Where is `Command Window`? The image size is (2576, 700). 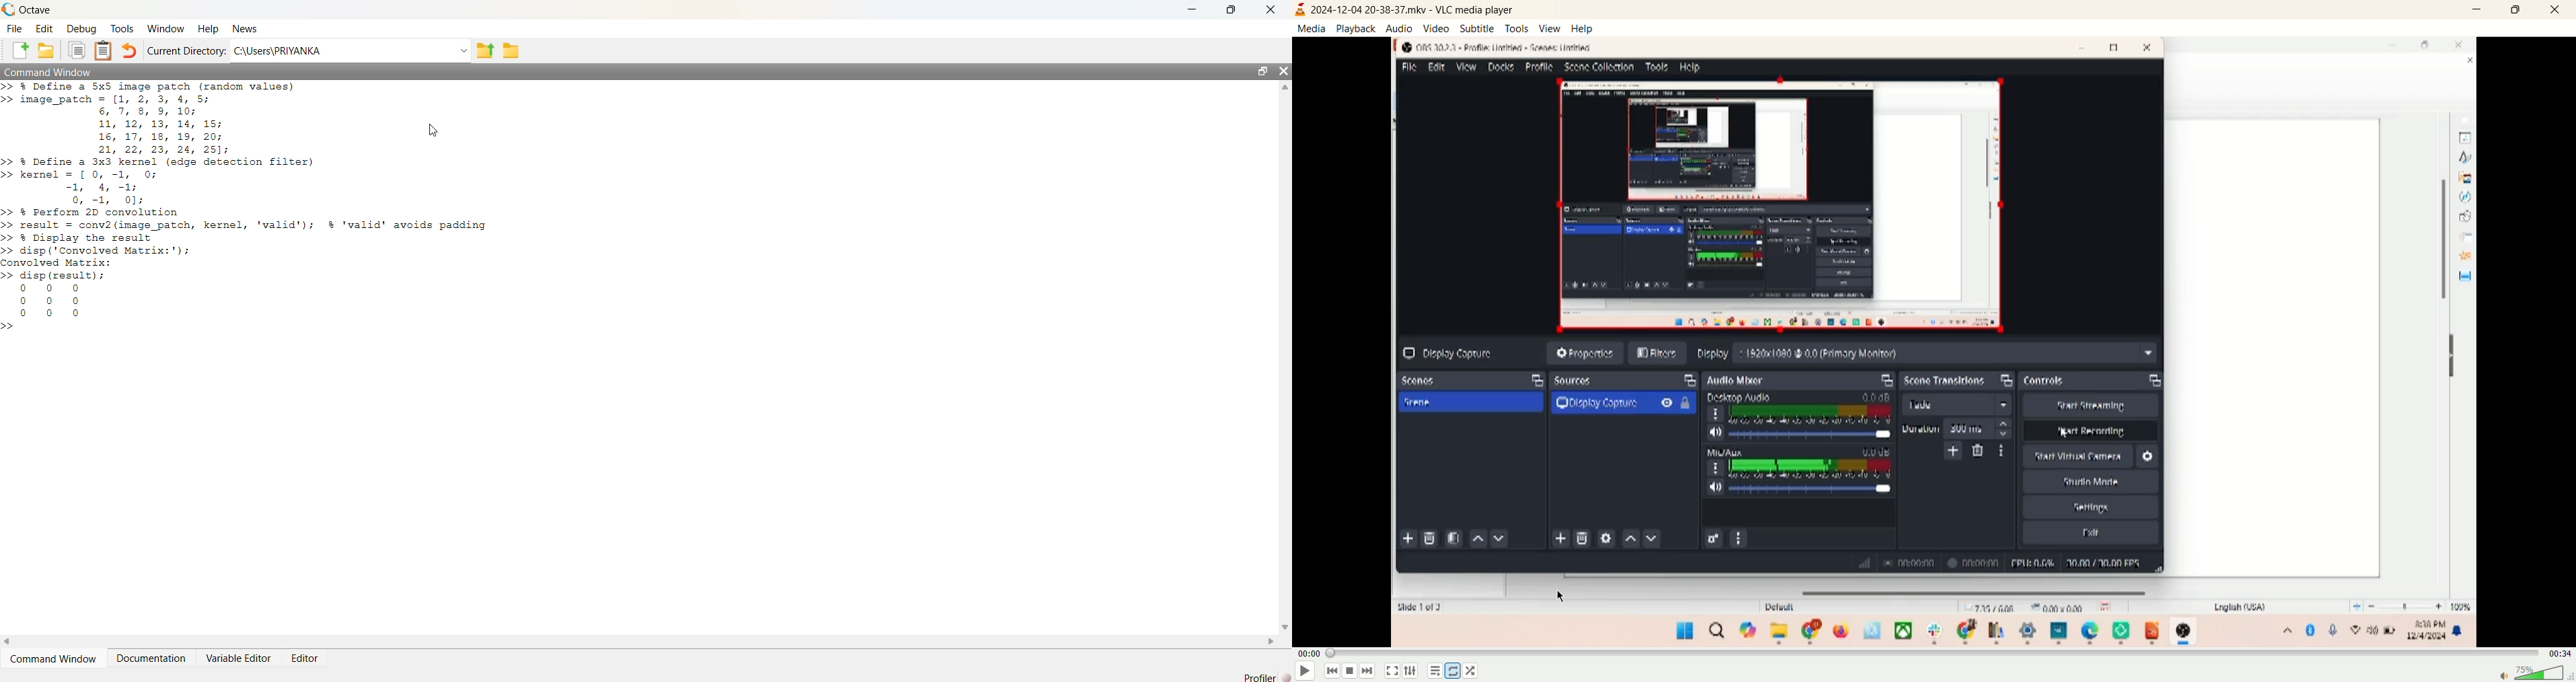 Command Window is located at coordinates (58, 71).